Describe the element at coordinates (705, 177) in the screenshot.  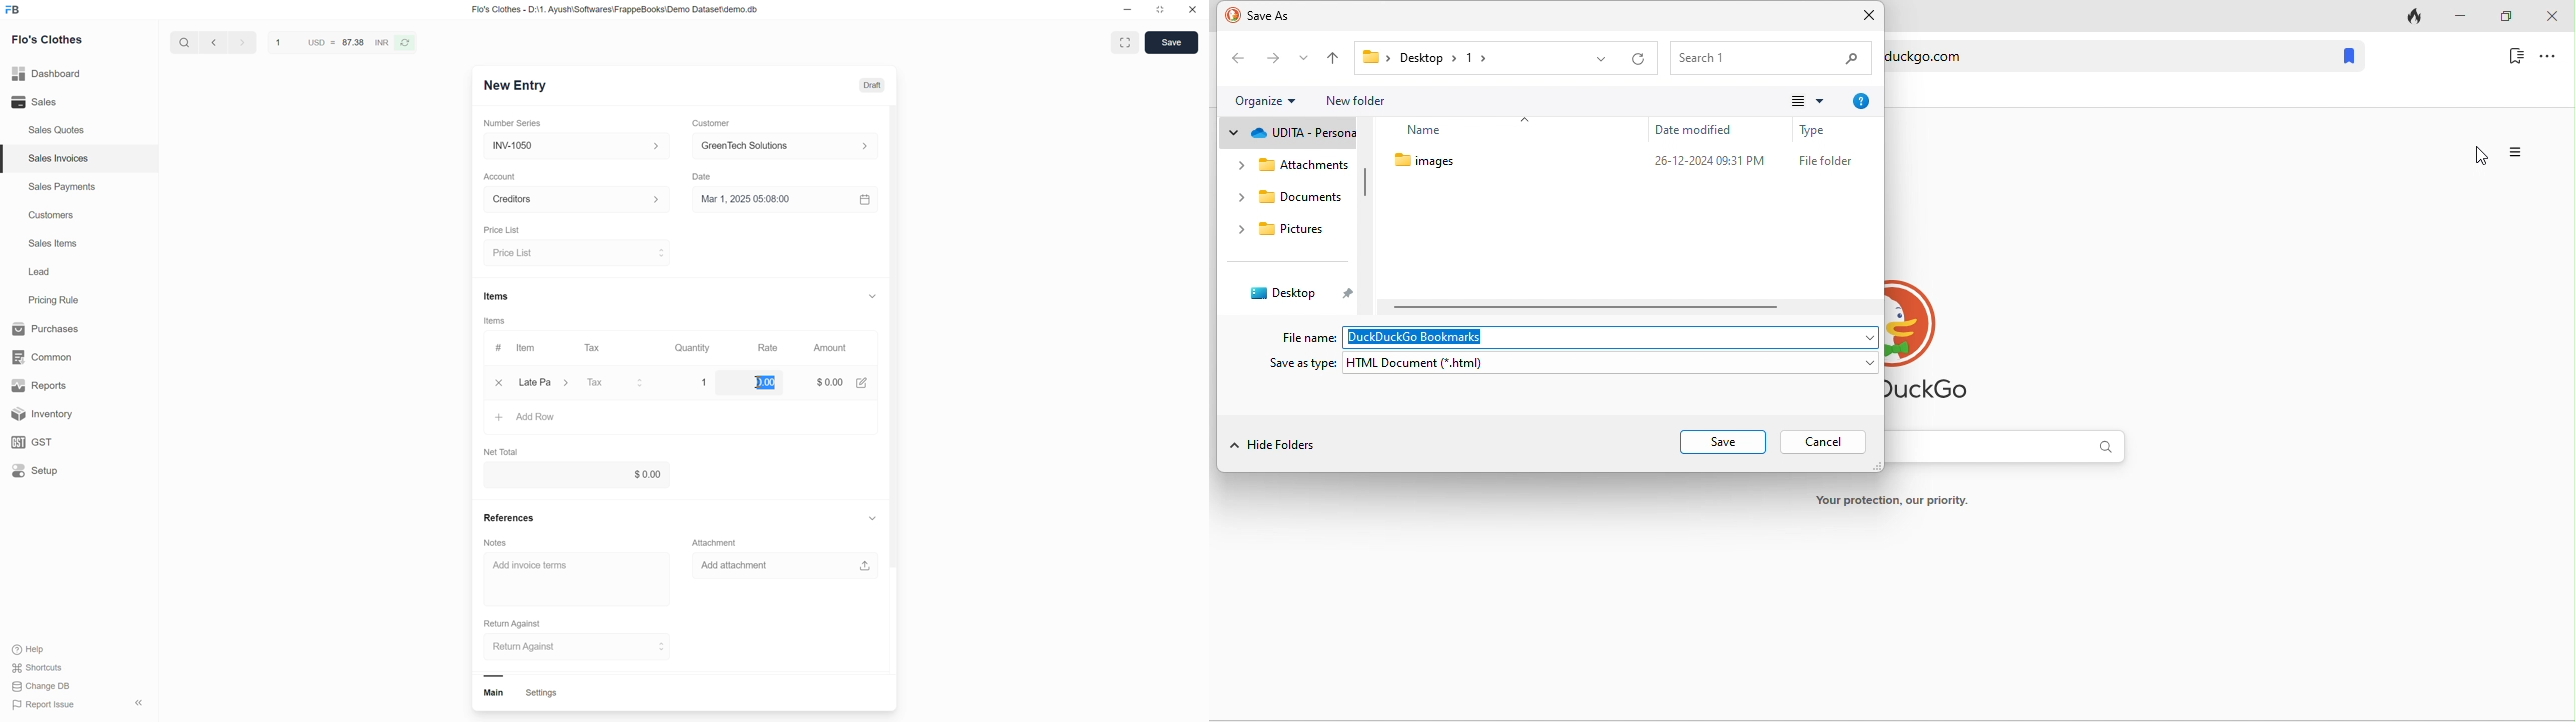
I see `Date` at that location.